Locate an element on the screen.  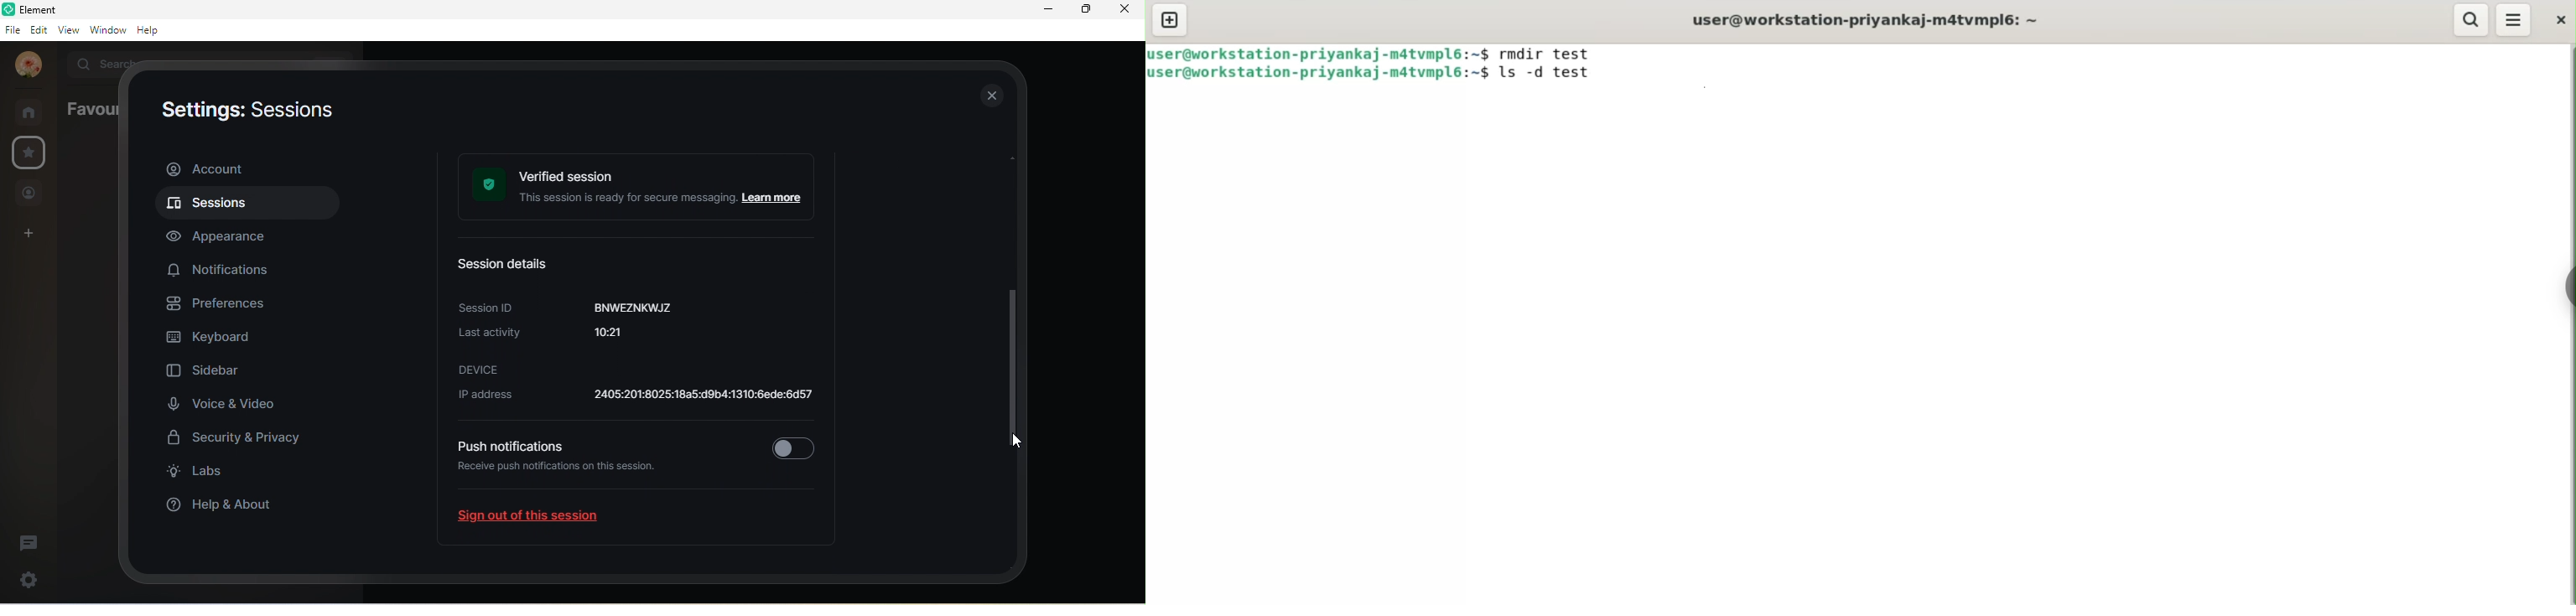
close is located at coordinates (2559, 19).